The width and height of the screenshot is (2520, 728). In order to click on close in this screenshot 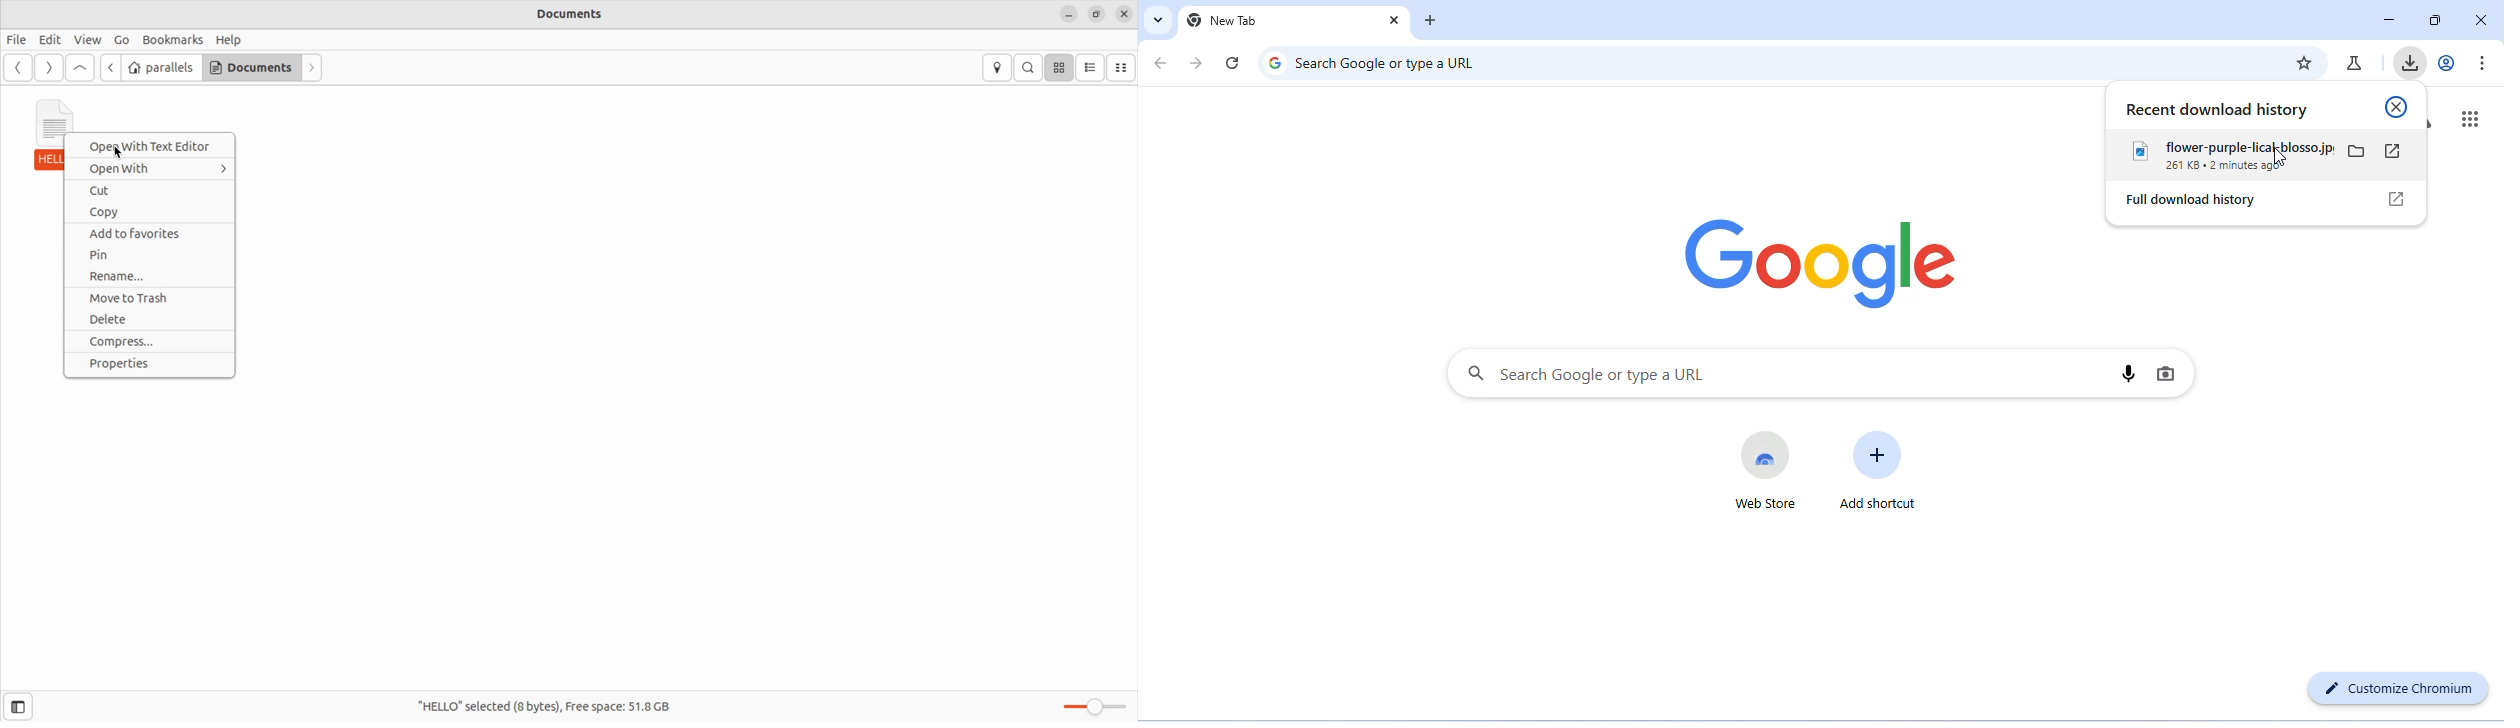, I will do `click(2396, 107)`.